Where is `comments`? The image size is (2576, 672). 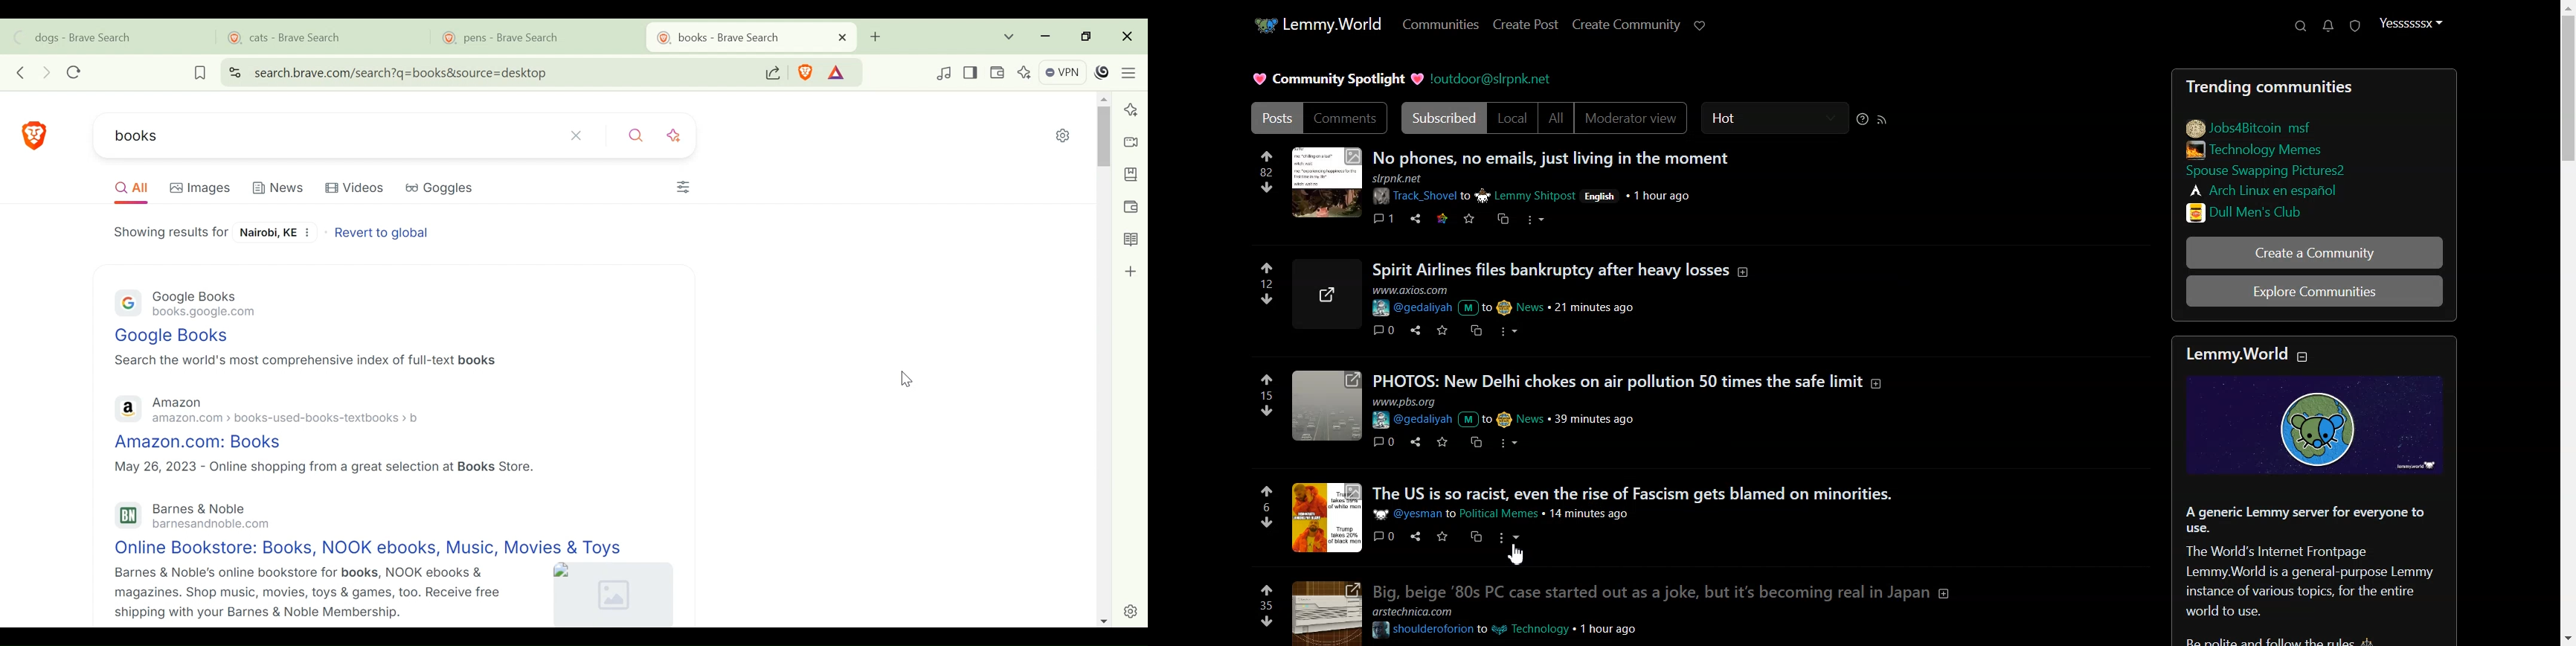
comments is located at coordinates (1381, 330).